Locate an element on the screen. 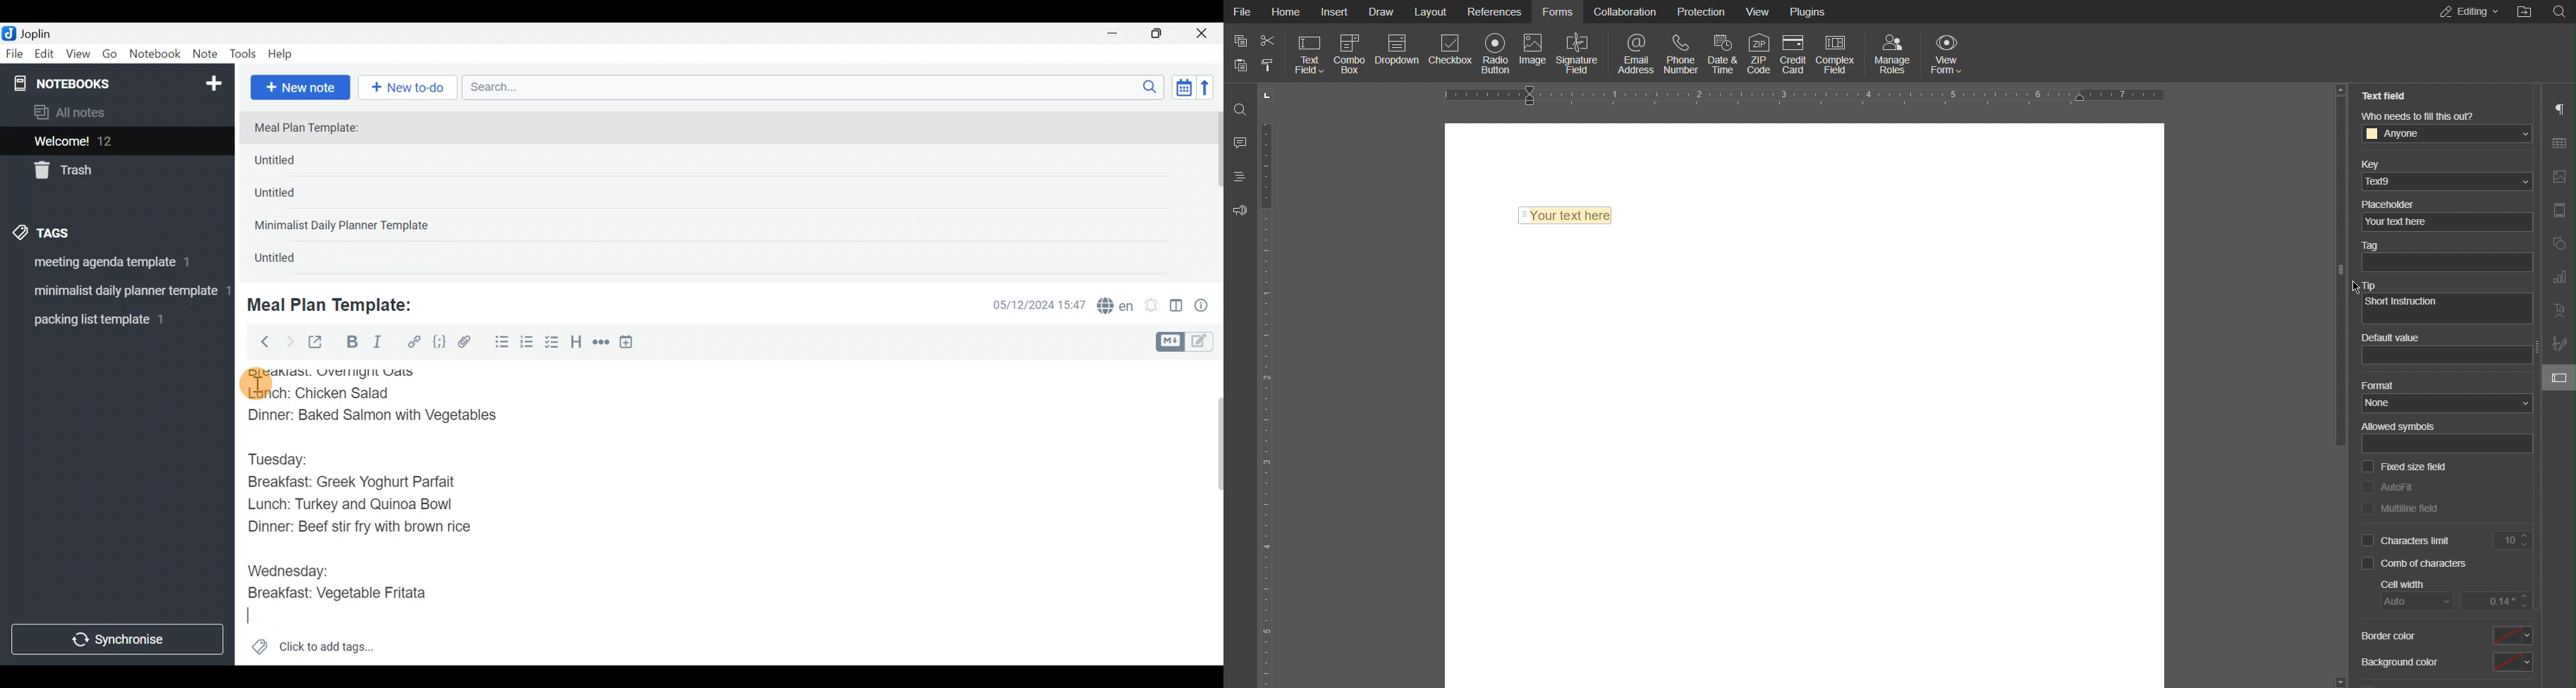 This screenshot has width=2576, height=700. Note is located at coordinates (208, 55).